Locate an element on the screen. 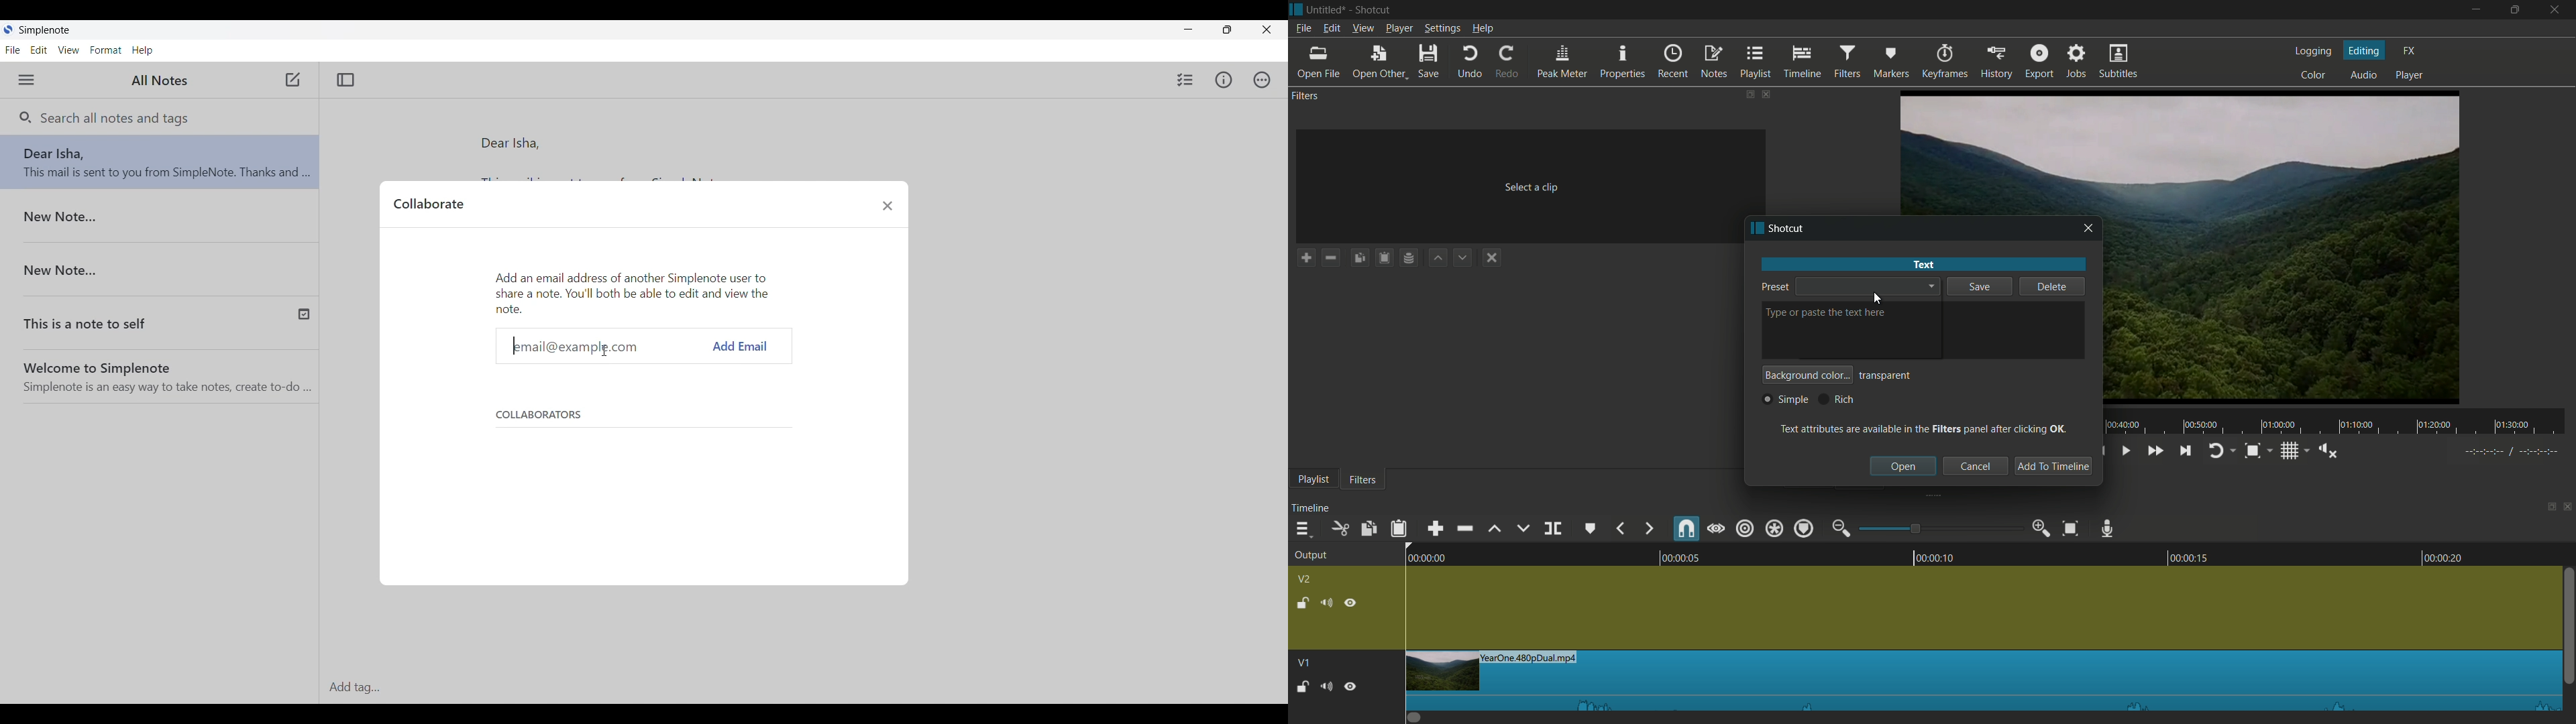  Cursor is located at coordinates (609, 353).